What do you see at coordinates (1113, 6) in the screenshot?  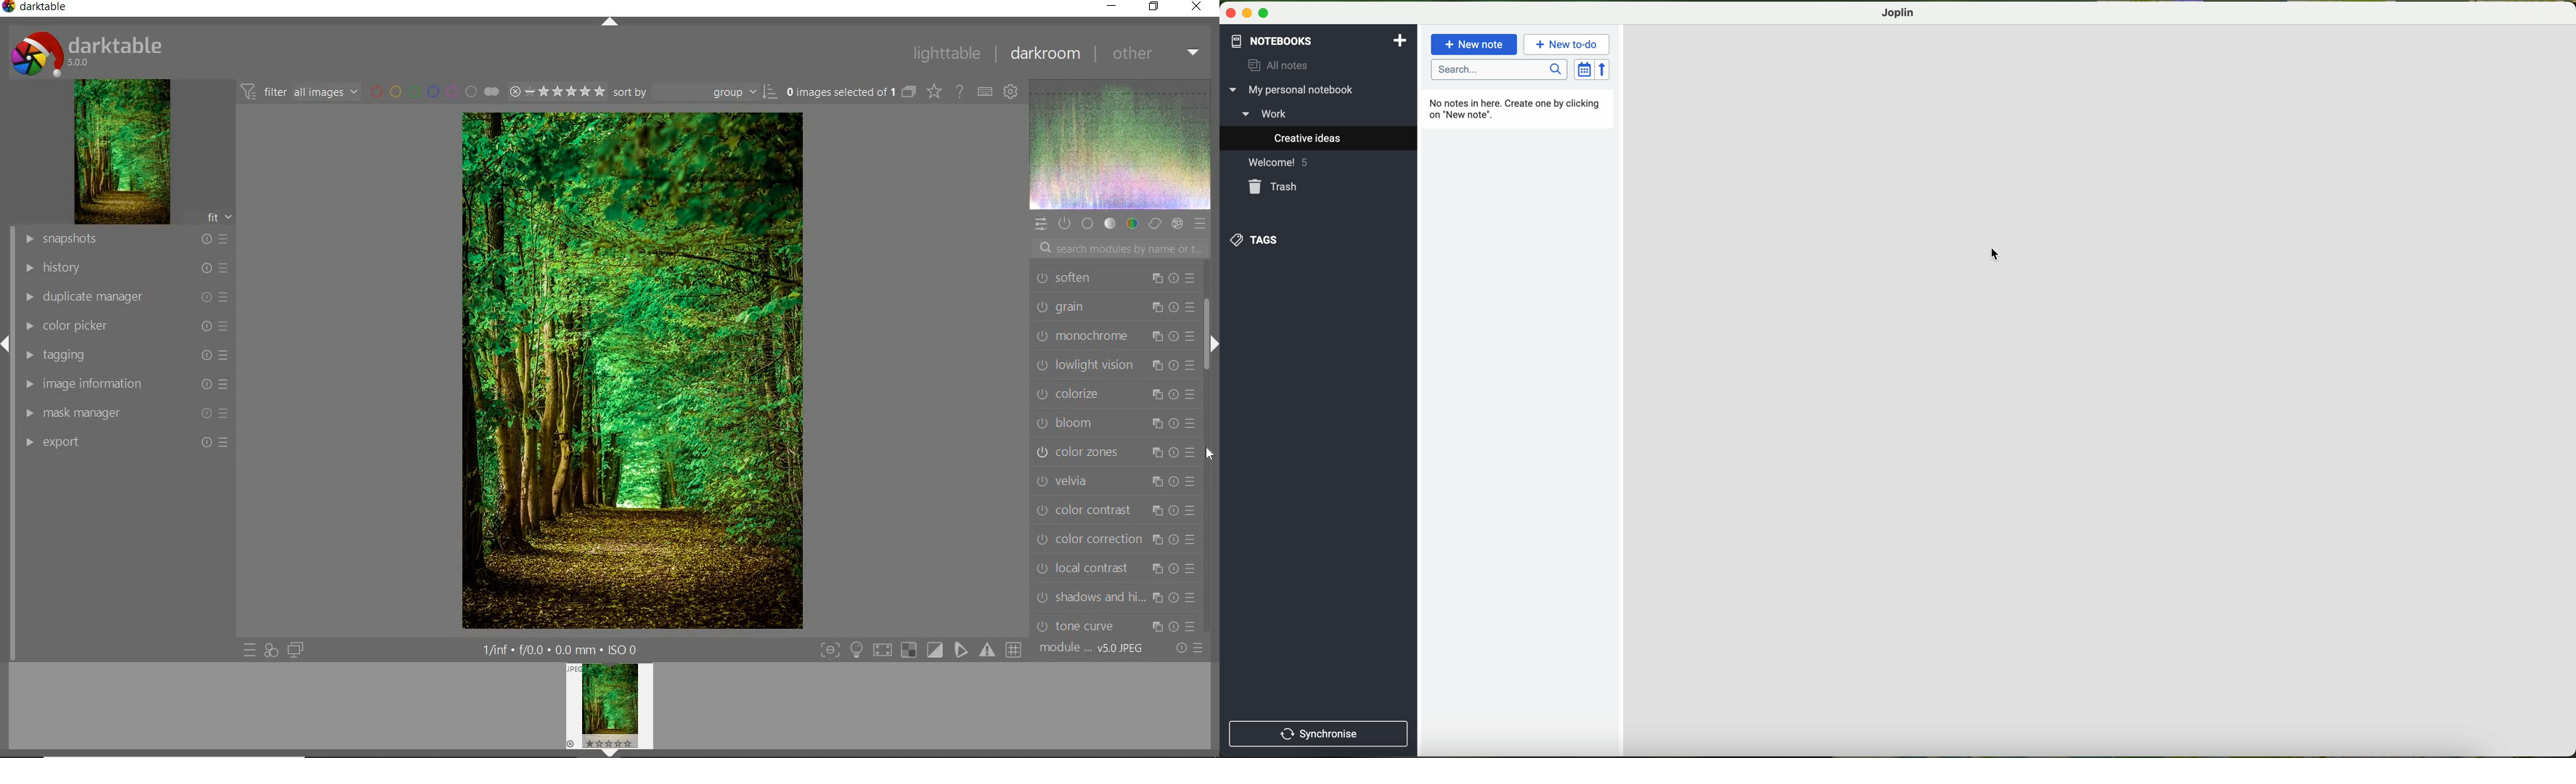 I see `MINIMIZE` at bounding box center [1113, 6].